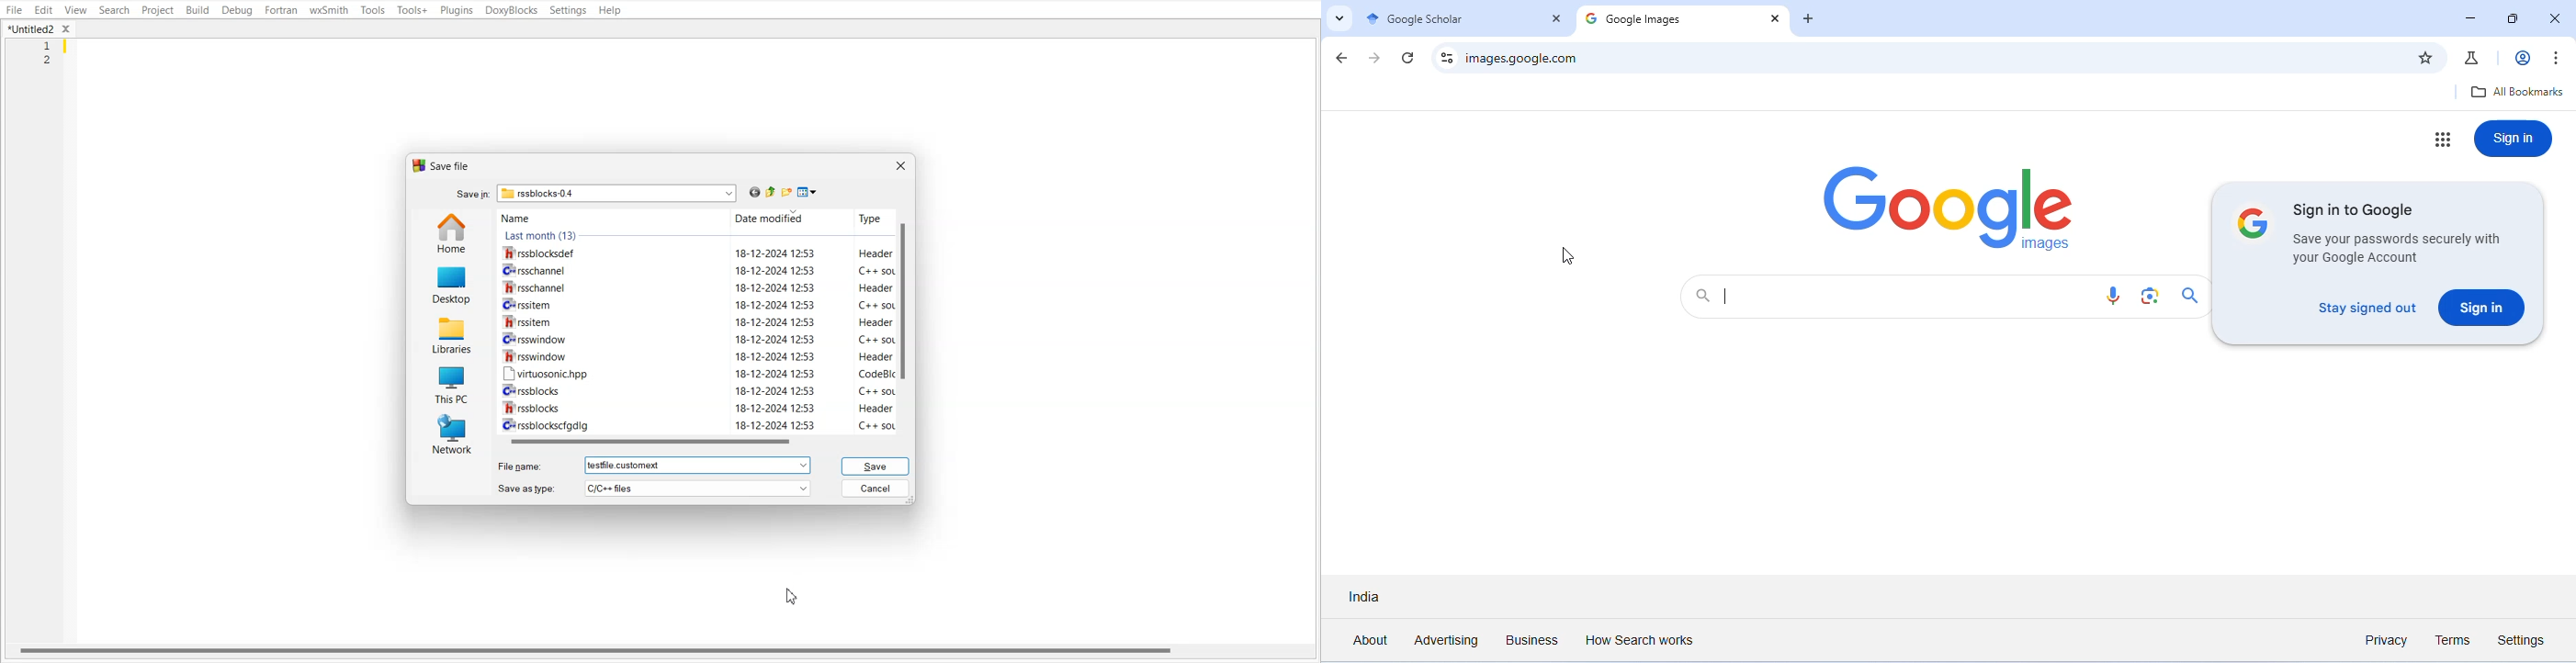  What do you see at coordinates (2441, 139) in the screenshot?
I see `google apps` at bounding box center [2441, 139].